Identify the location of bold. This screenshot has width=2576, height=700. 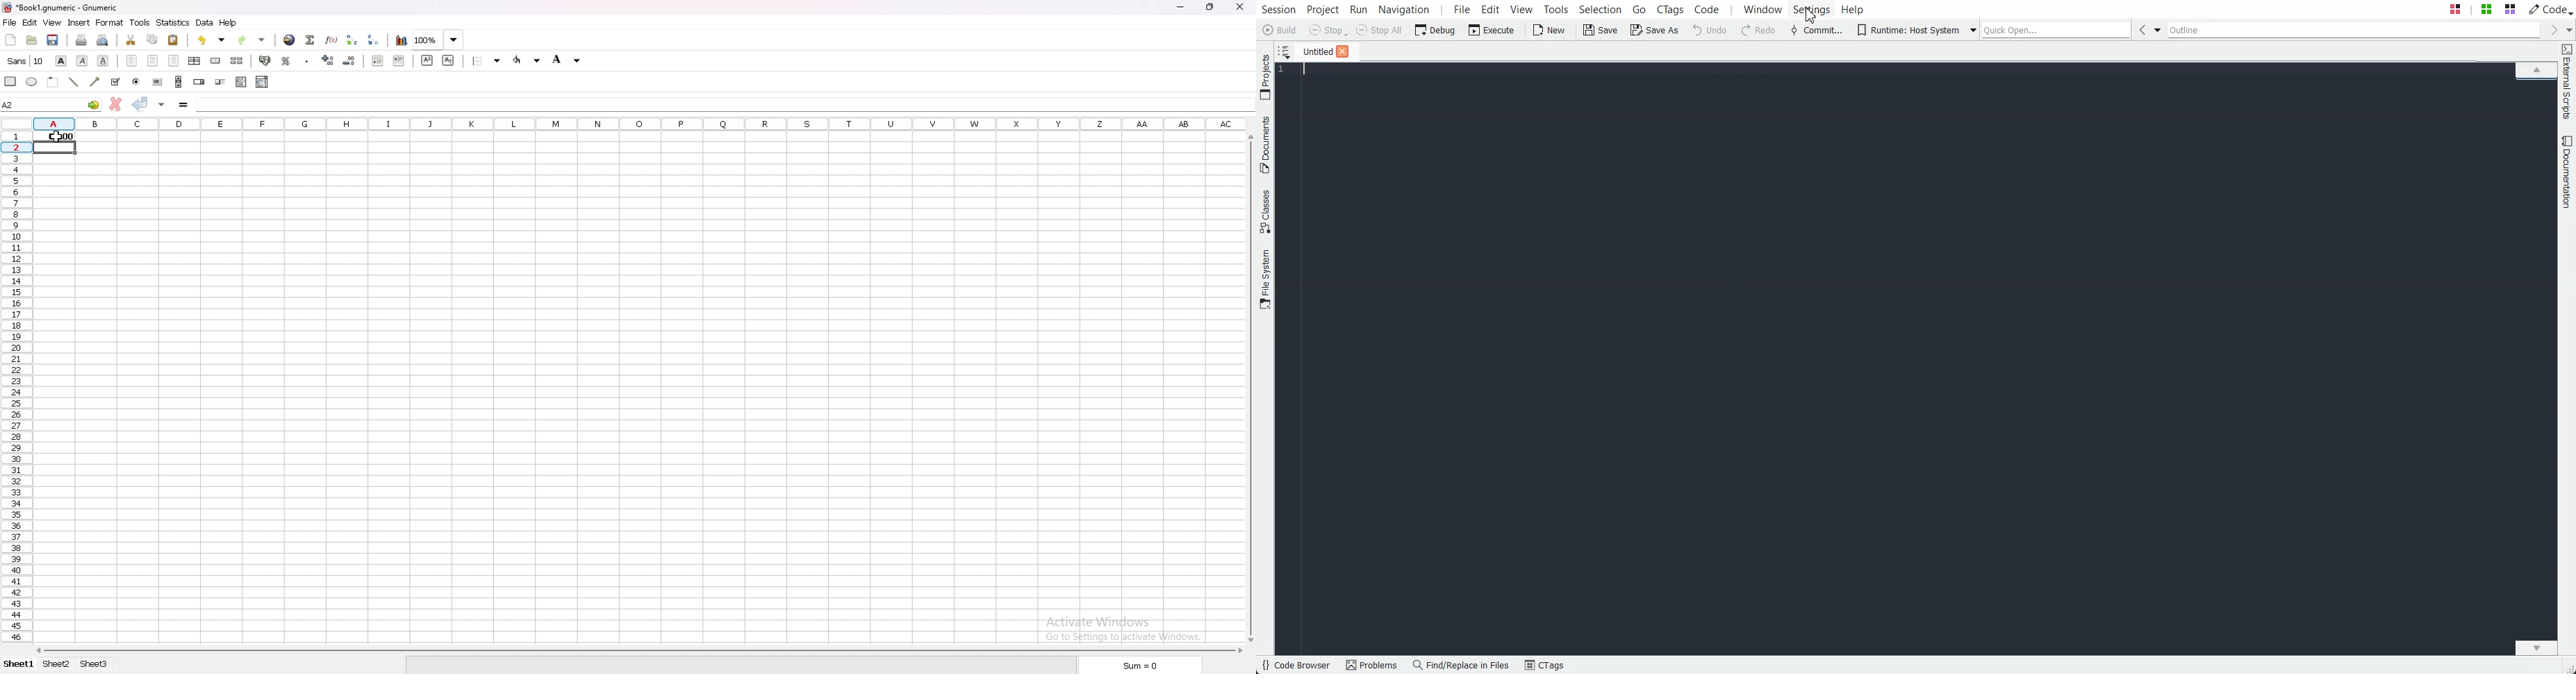
(60, 61).